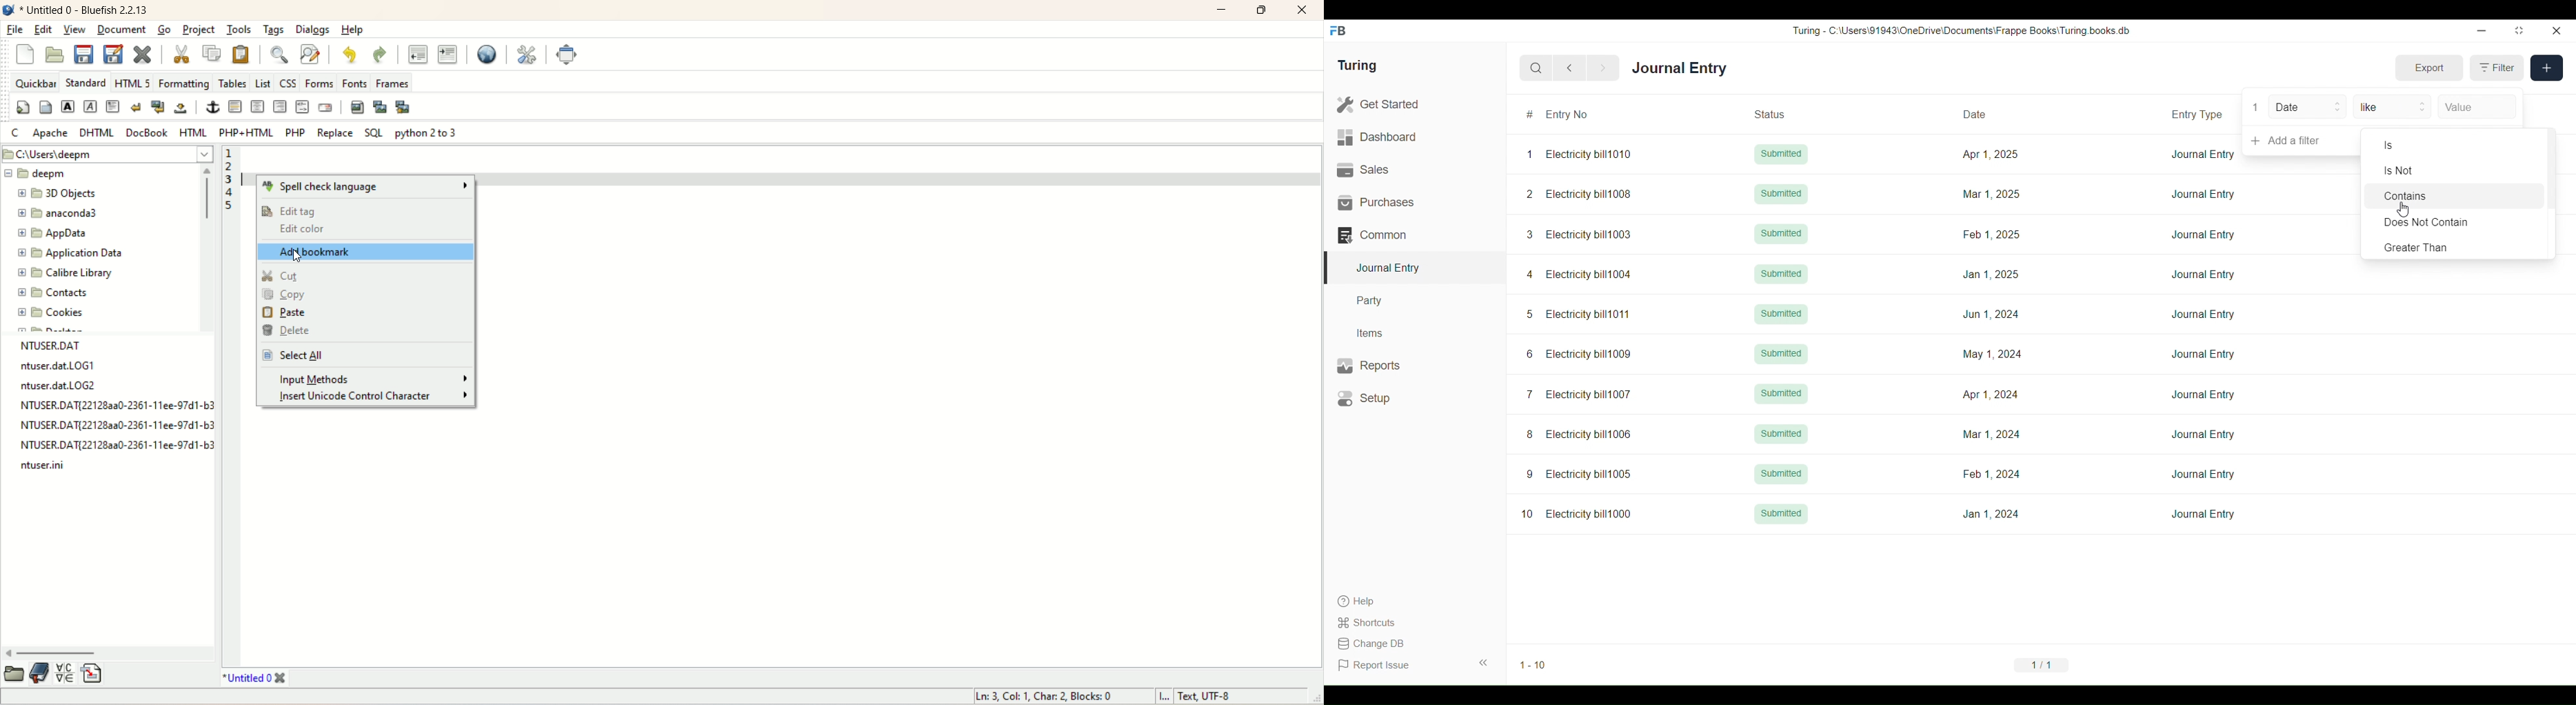 This screenshot has width=2576, height=728. I want to click on Submitted, so click(1781, 194).